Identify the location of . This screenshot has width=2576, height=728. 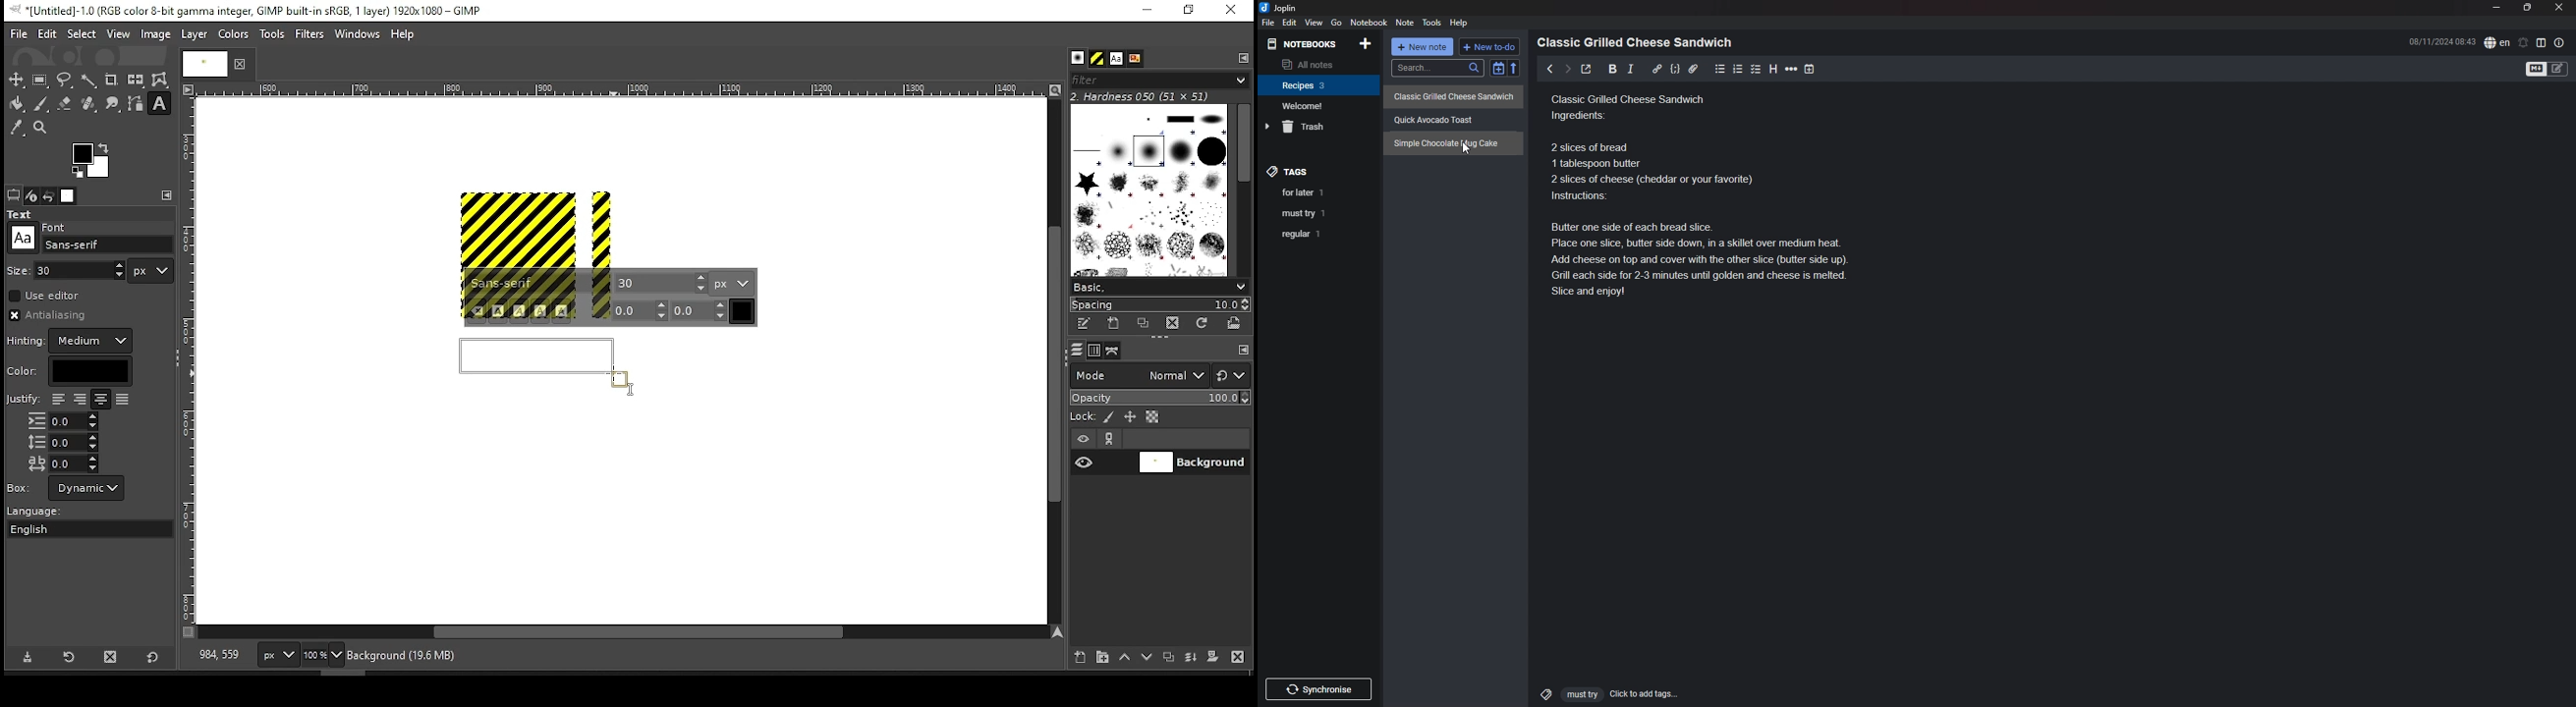
(56, 225).